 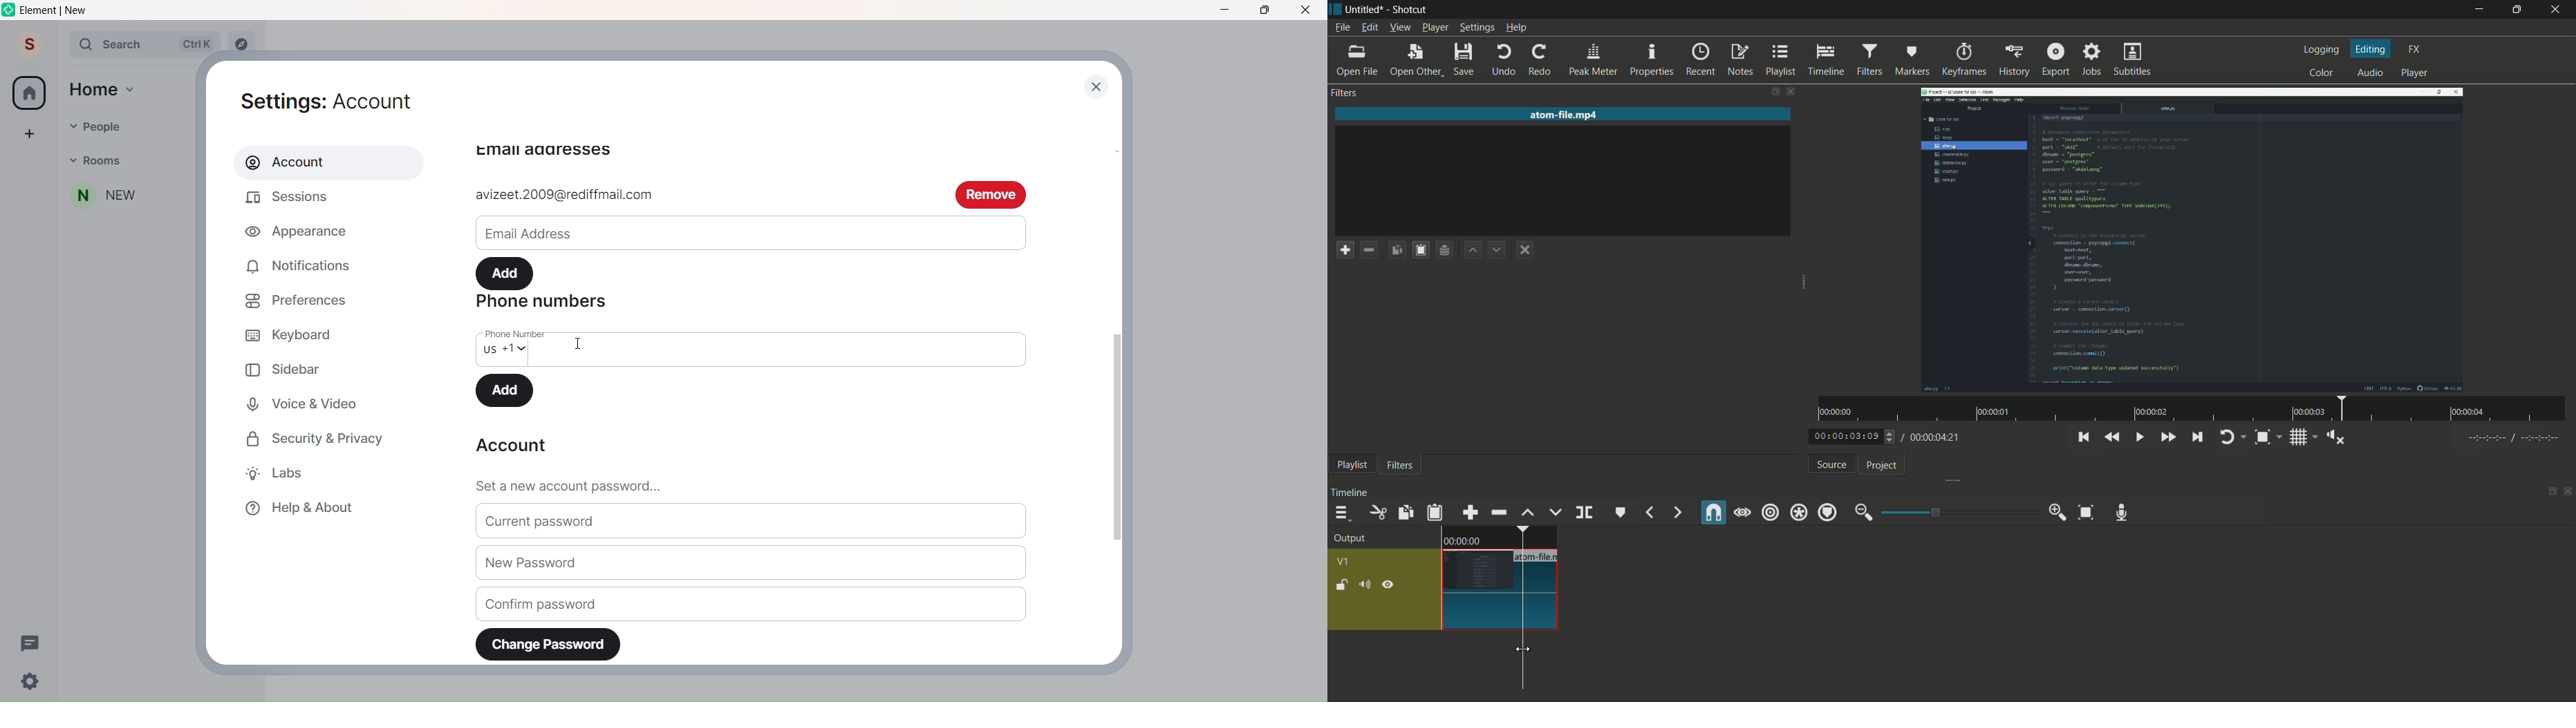 I want to click on People added to Room, so click(x=129, y=196).